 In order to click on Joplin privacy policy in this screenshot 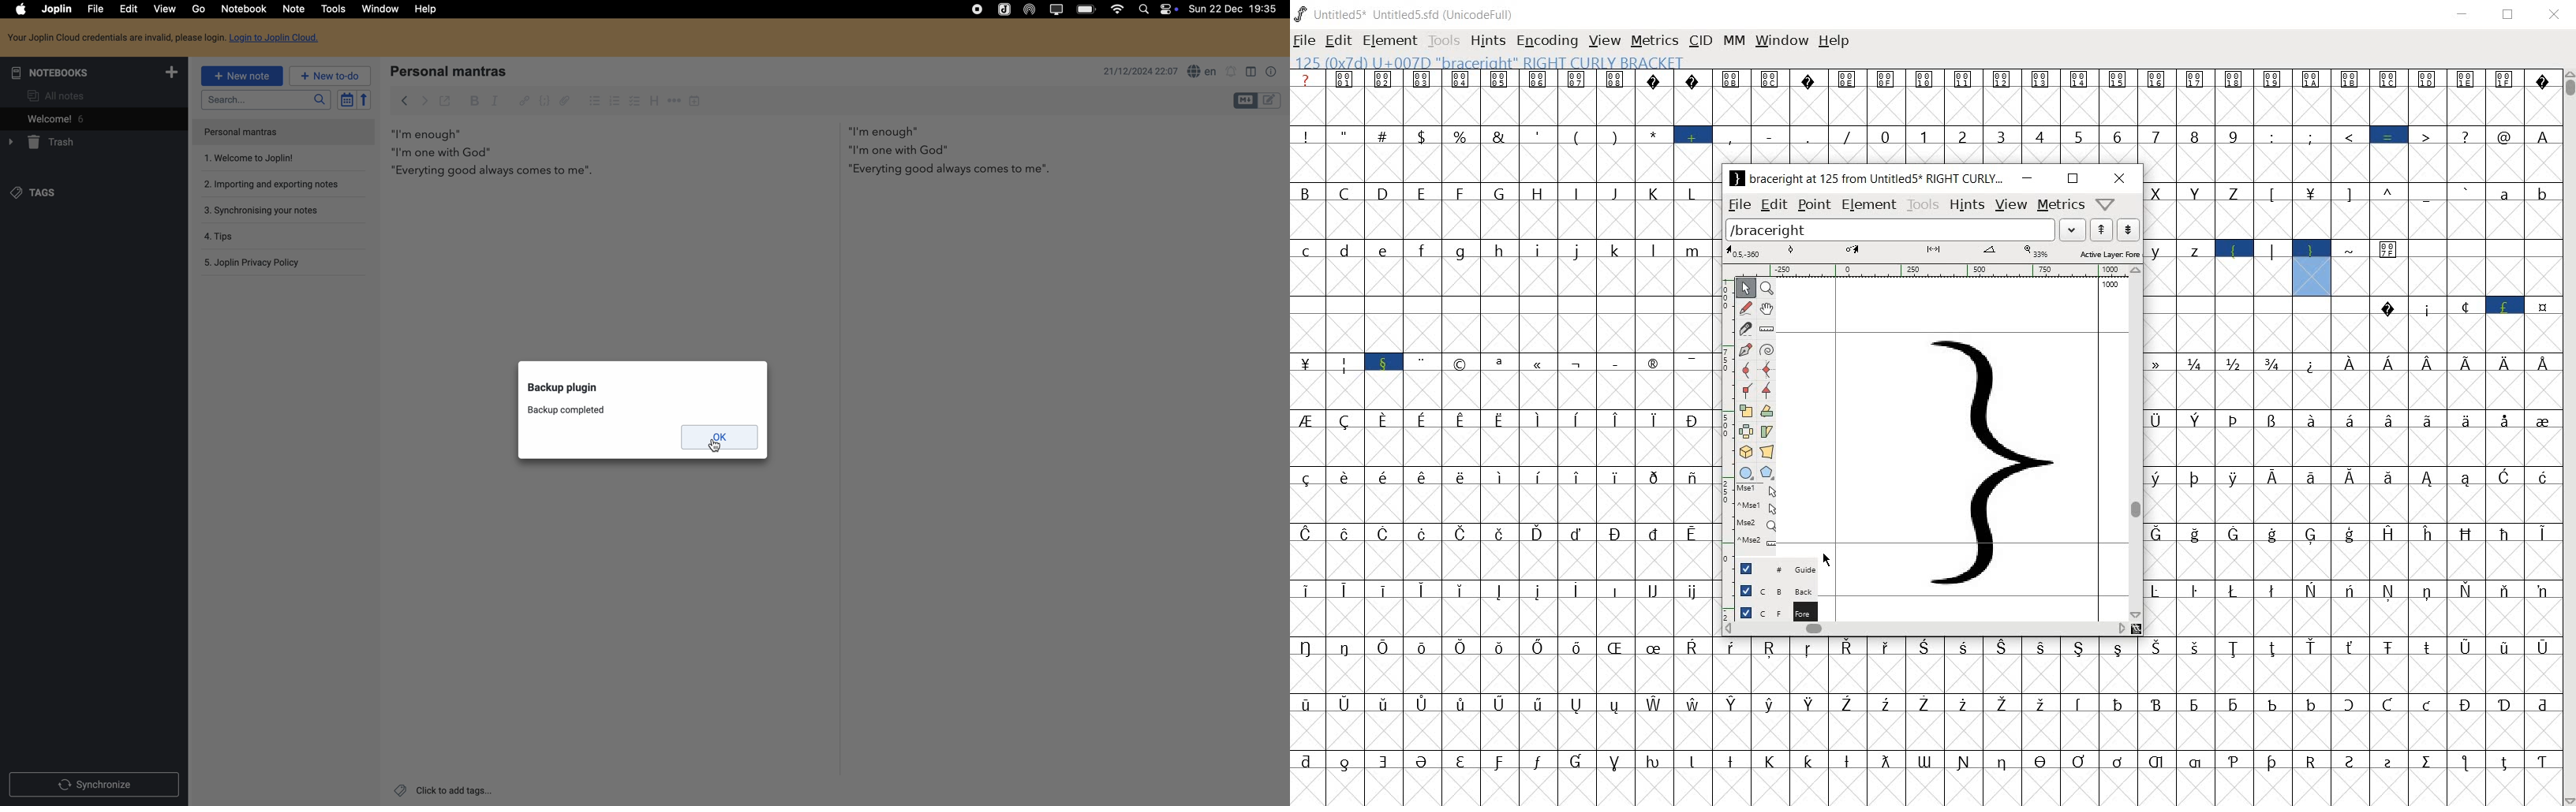, I will do `click(253, 263)`.